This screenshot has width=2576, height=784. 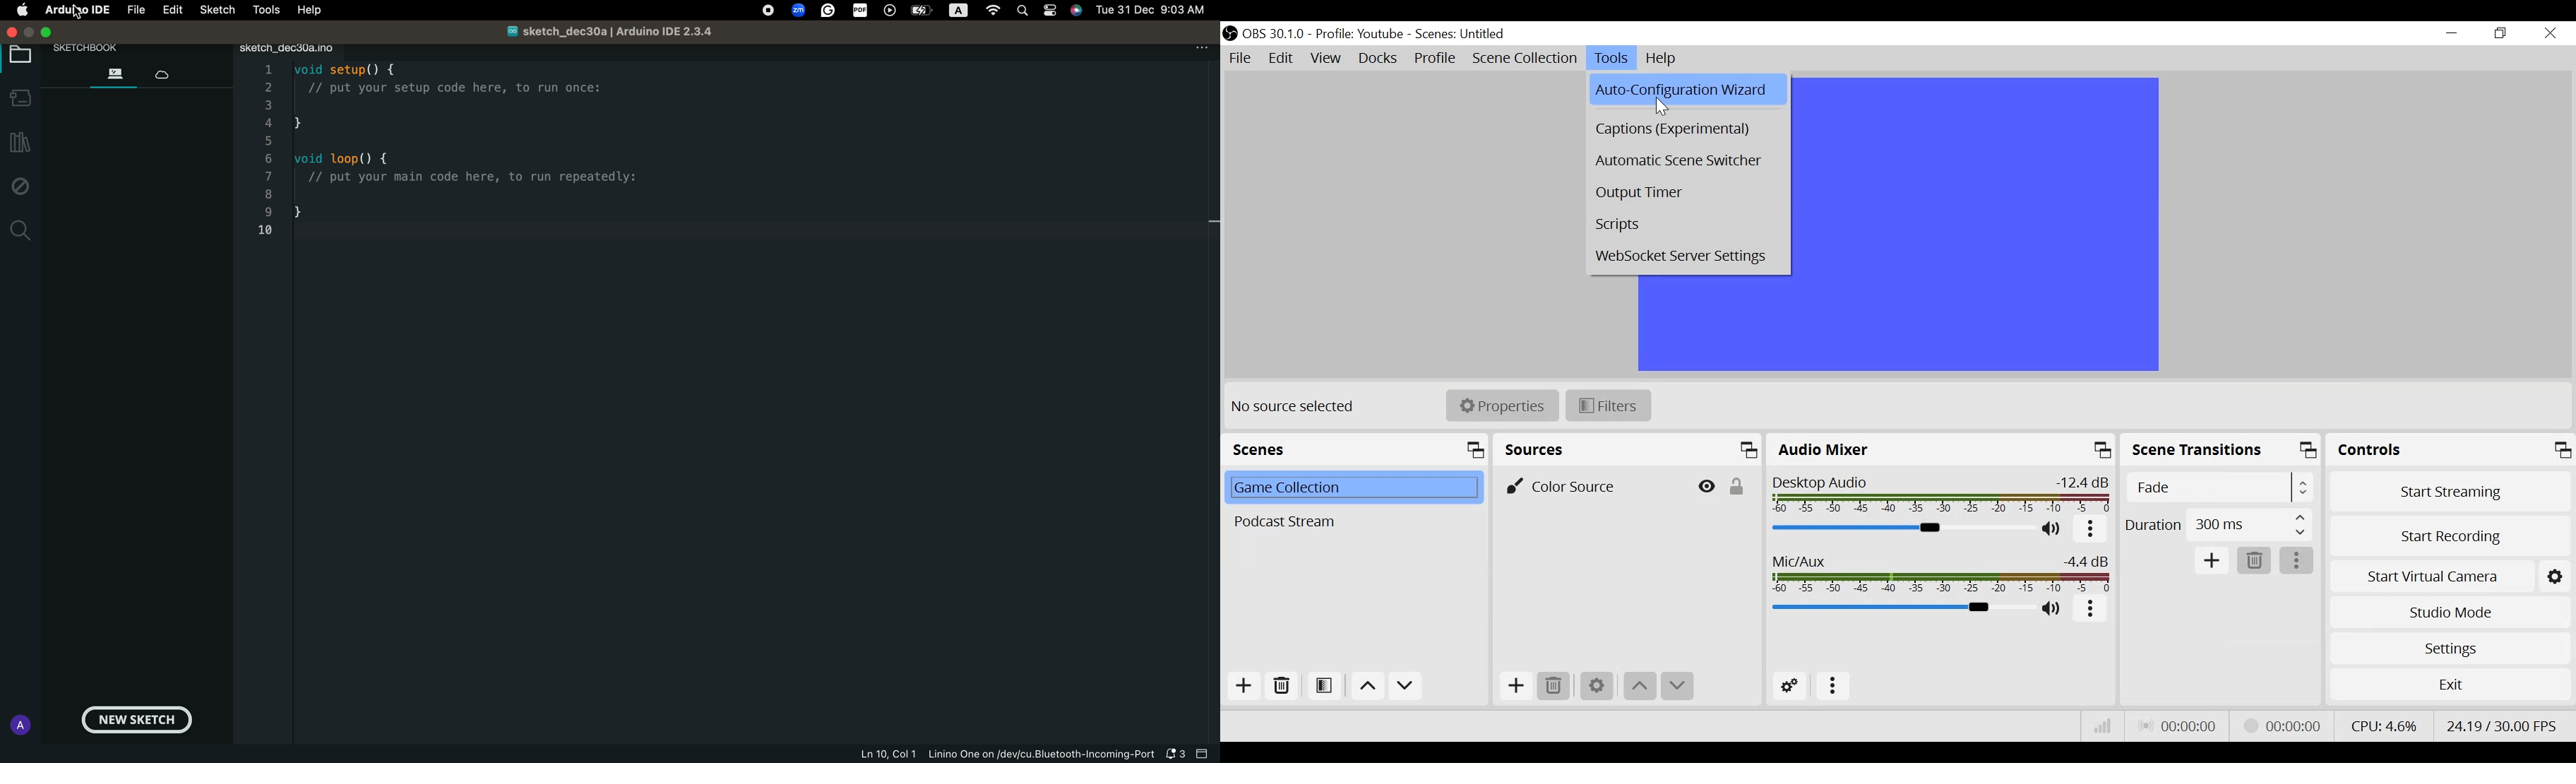 What do you see at coordinates (1641, 687) in the screenshot?
I see `move up` at bounding box center [1641, 687].